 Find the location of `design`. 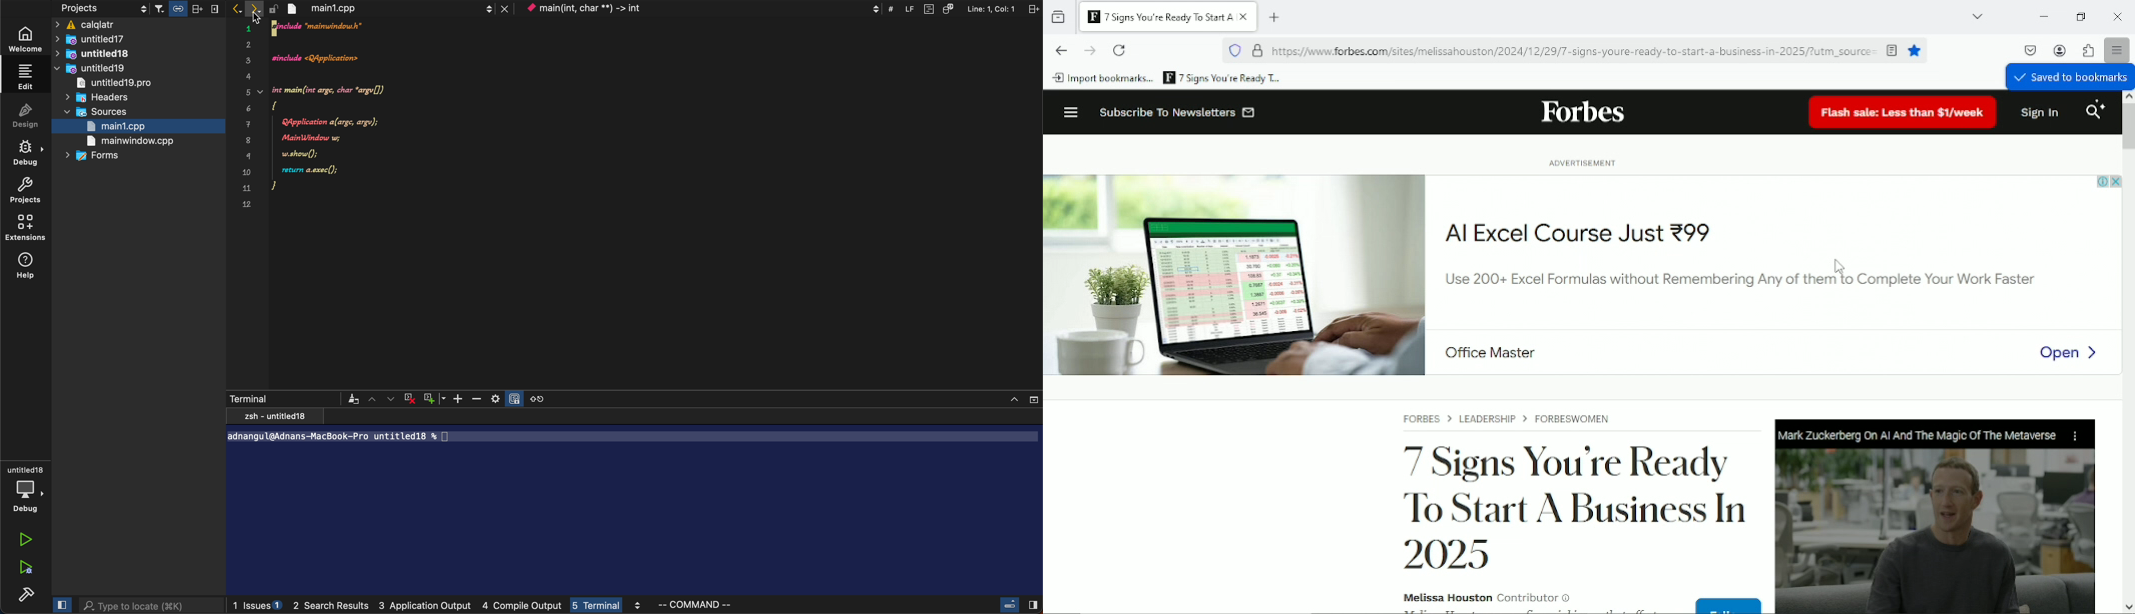

design is located at coordinates (32, 114).